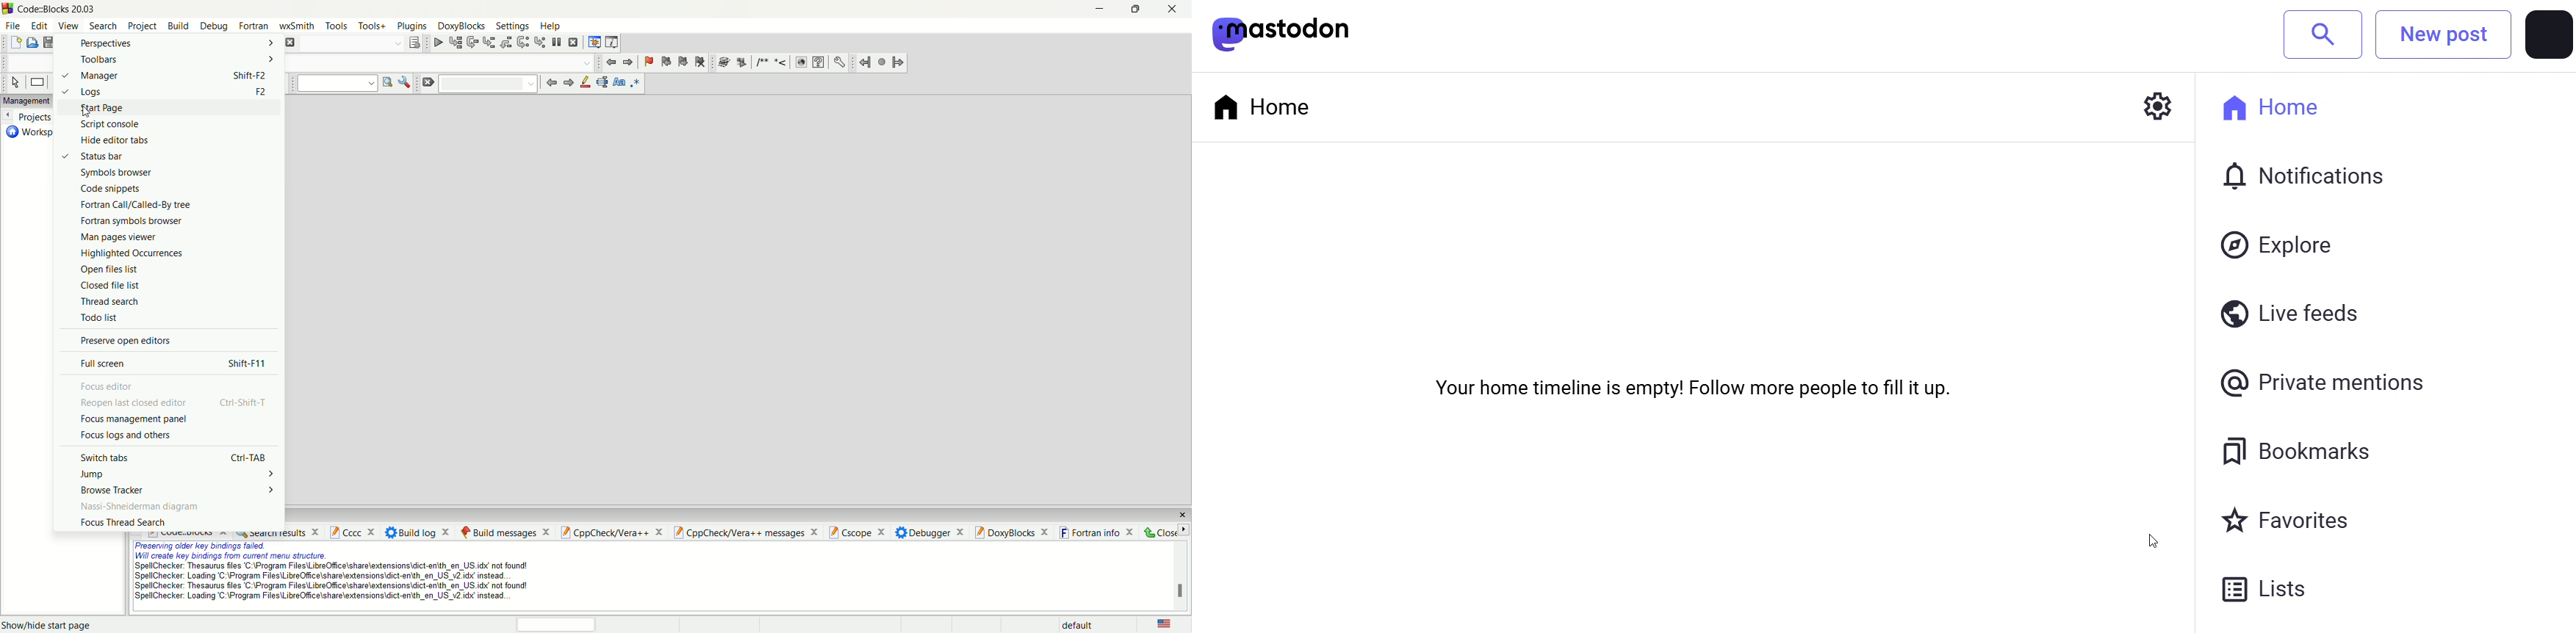 The width and height of the screenshot is (2576, 644). Describe the element at coordinates (2157, 107) in the screenshot. I see `setting` at that location.